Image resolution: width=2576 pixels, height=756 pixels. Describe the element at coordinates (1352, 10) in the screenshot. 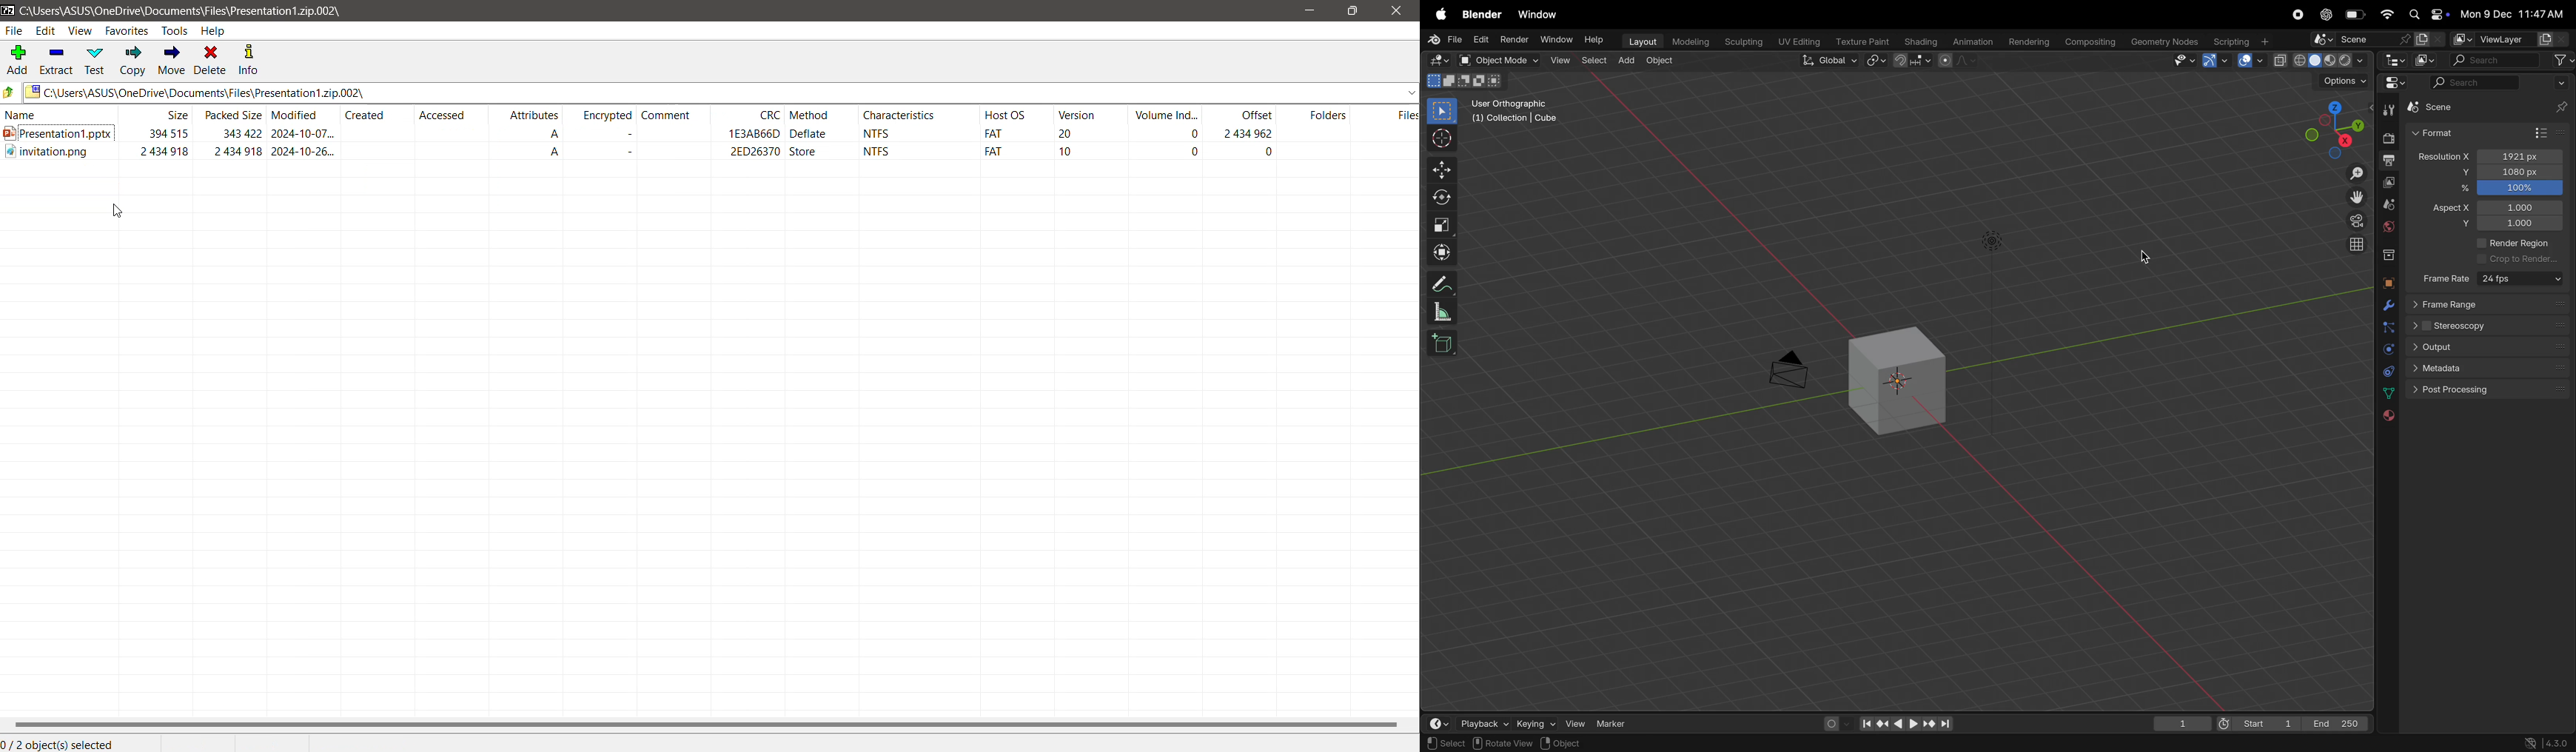

I see `Restore Down` at that location.